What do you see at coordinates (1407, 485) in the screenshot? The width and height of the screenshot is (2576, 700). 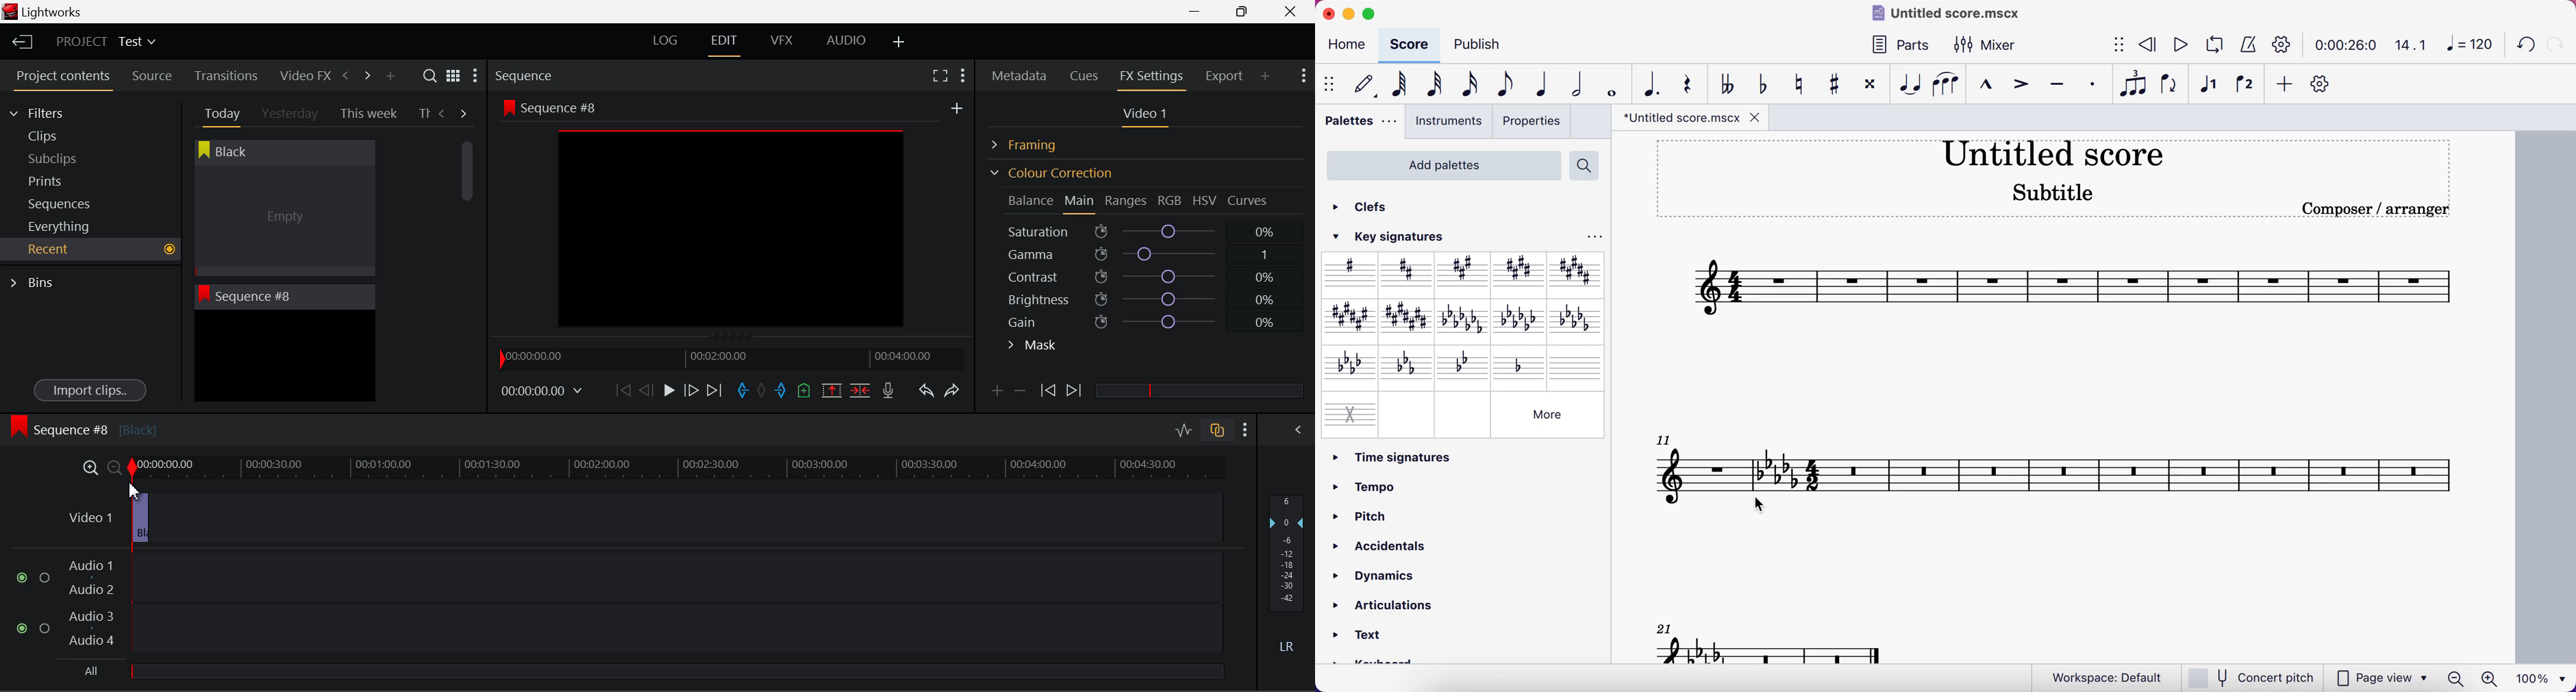 I see `tempo` at bounding box center [1407, 485].